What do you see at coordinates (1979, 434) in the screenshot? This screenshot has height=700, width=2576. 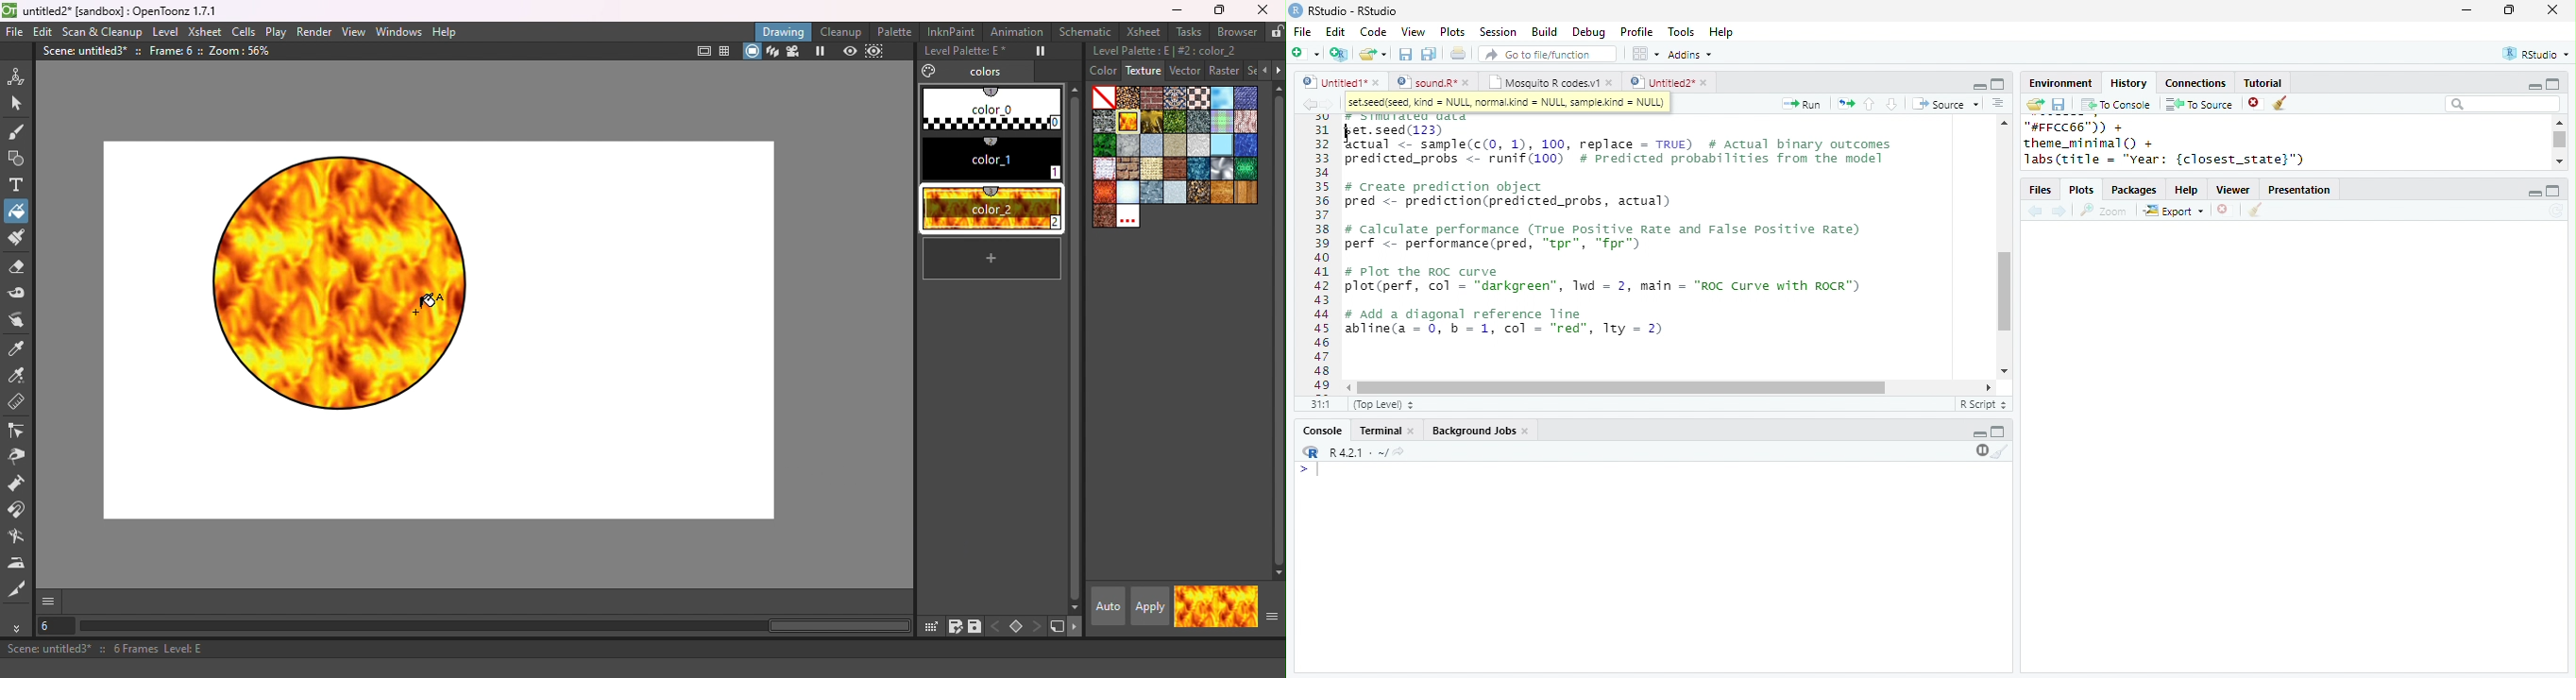 I see `minimize` at bounding box center [1979, 434].